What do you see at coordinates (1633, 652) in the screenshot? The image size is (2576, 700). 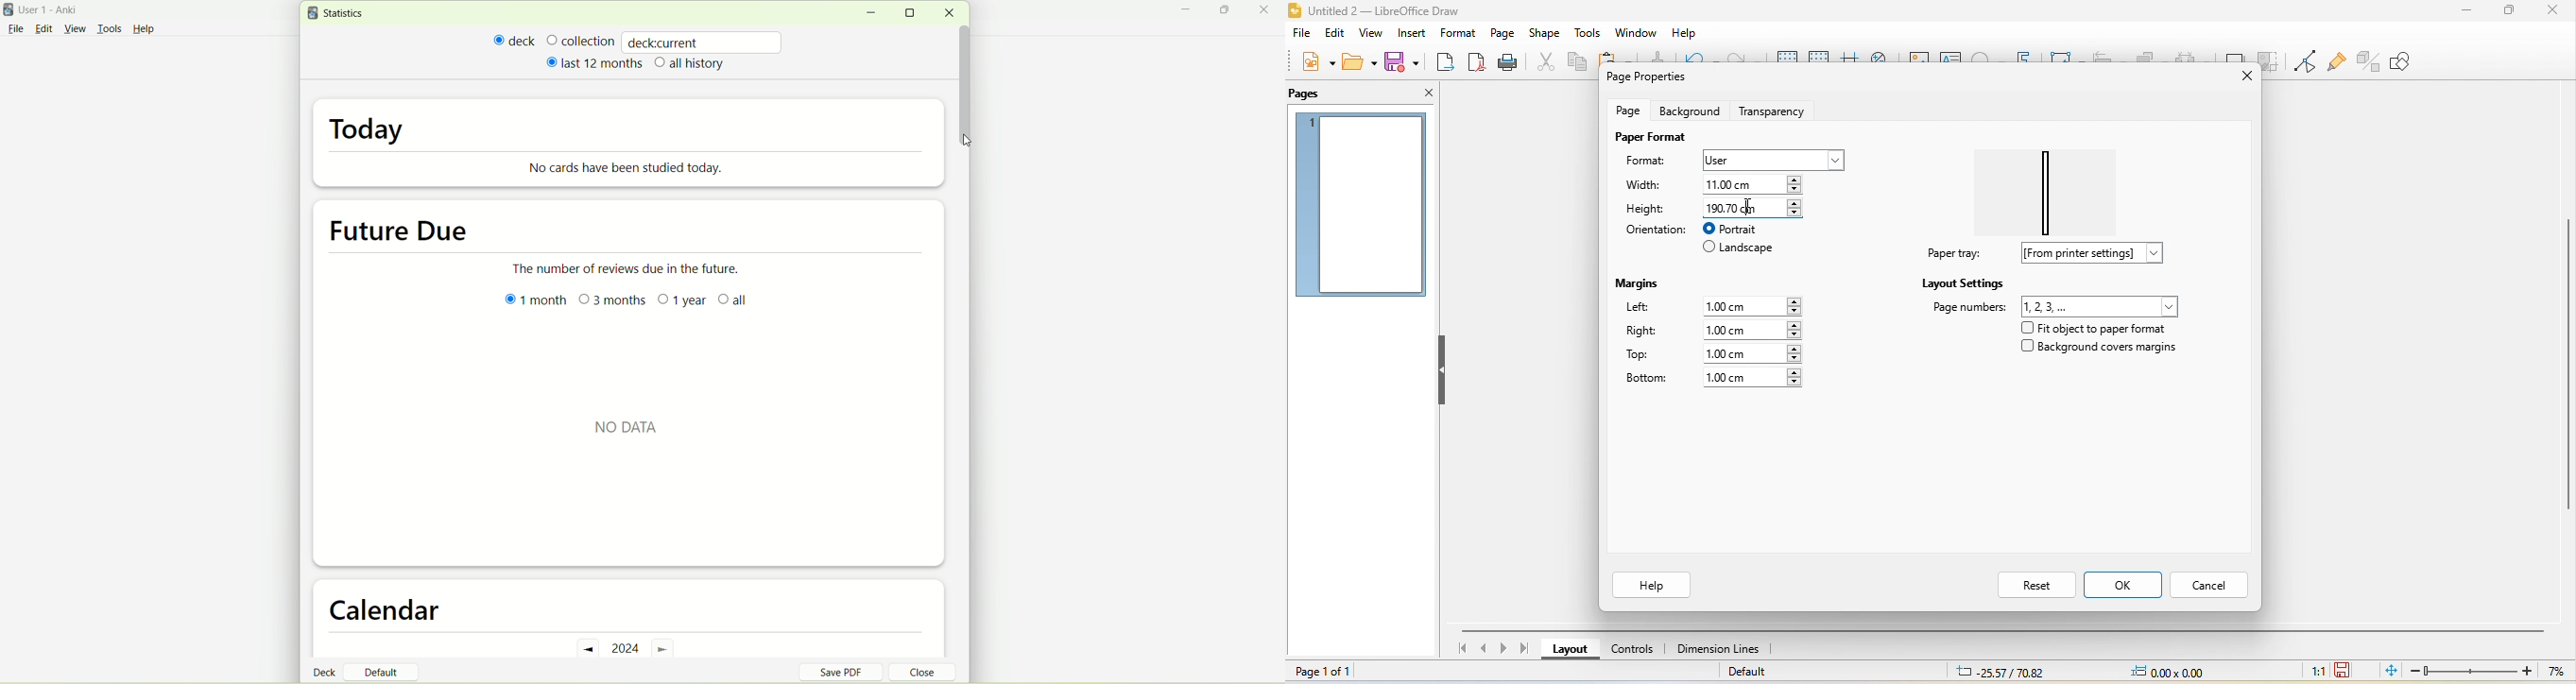 I see `control` at bounding box center [1633, 652].